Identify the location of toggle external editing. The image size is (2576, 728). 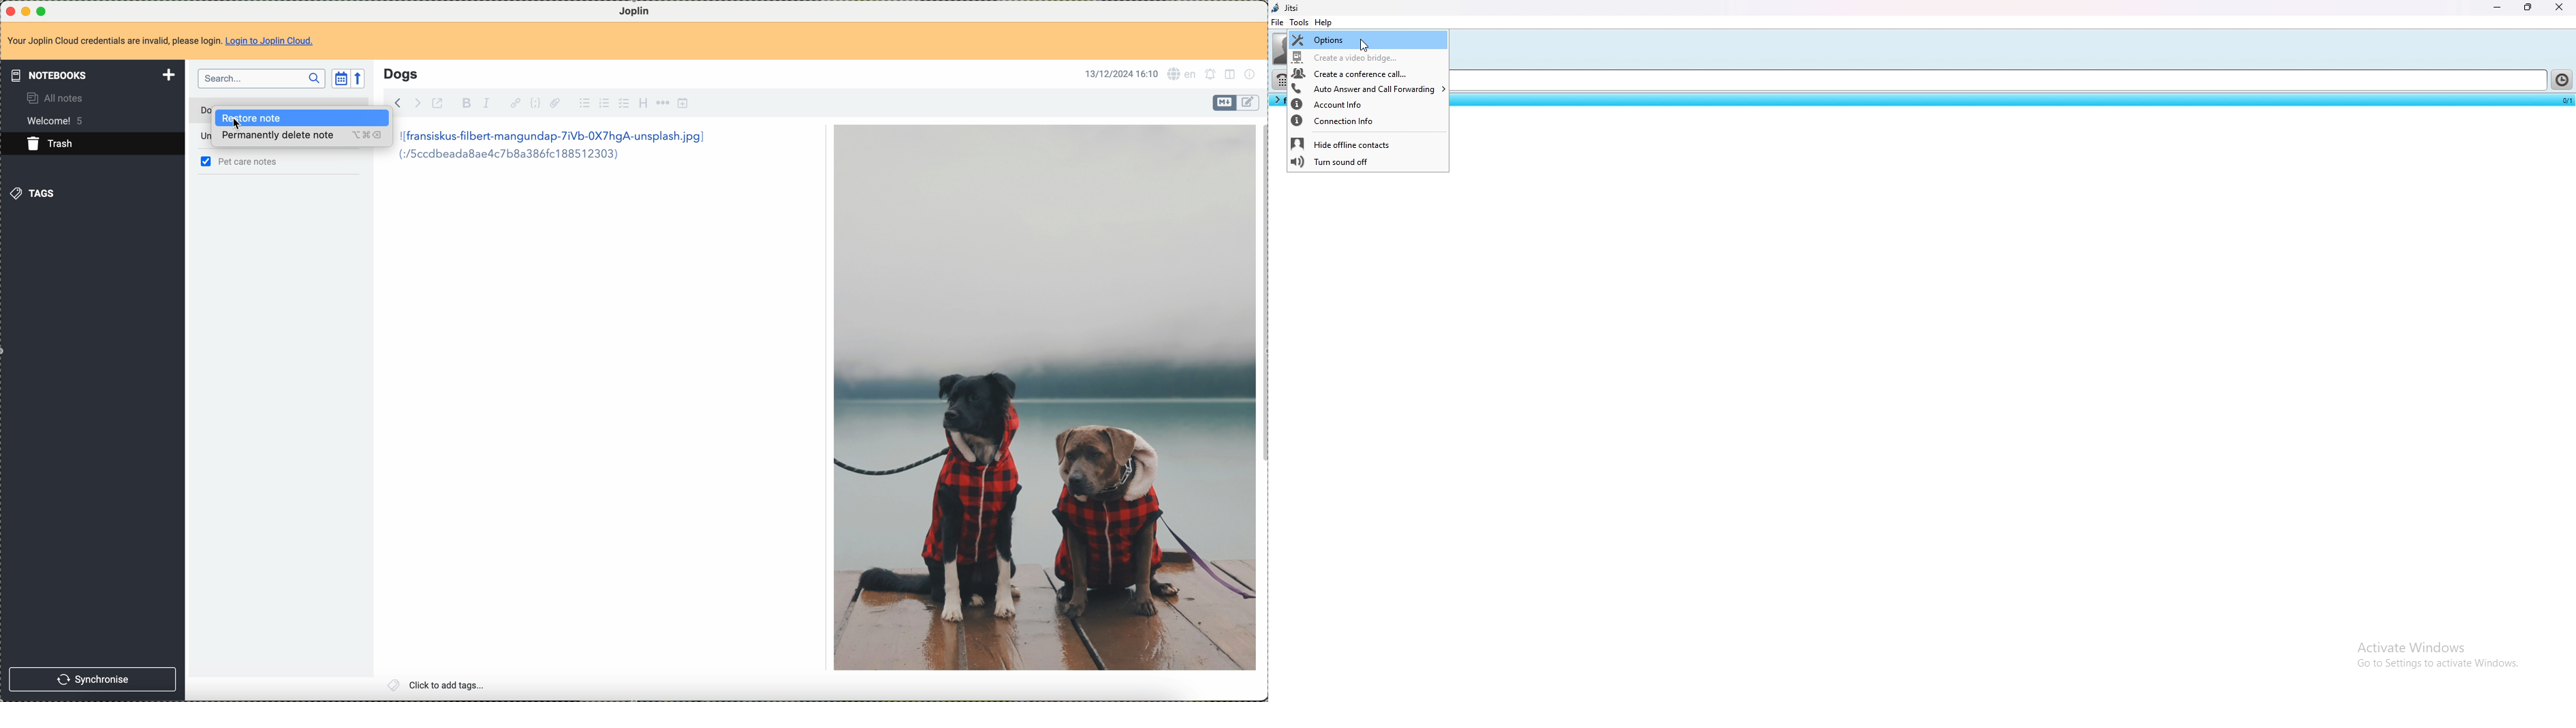
(441, 103).